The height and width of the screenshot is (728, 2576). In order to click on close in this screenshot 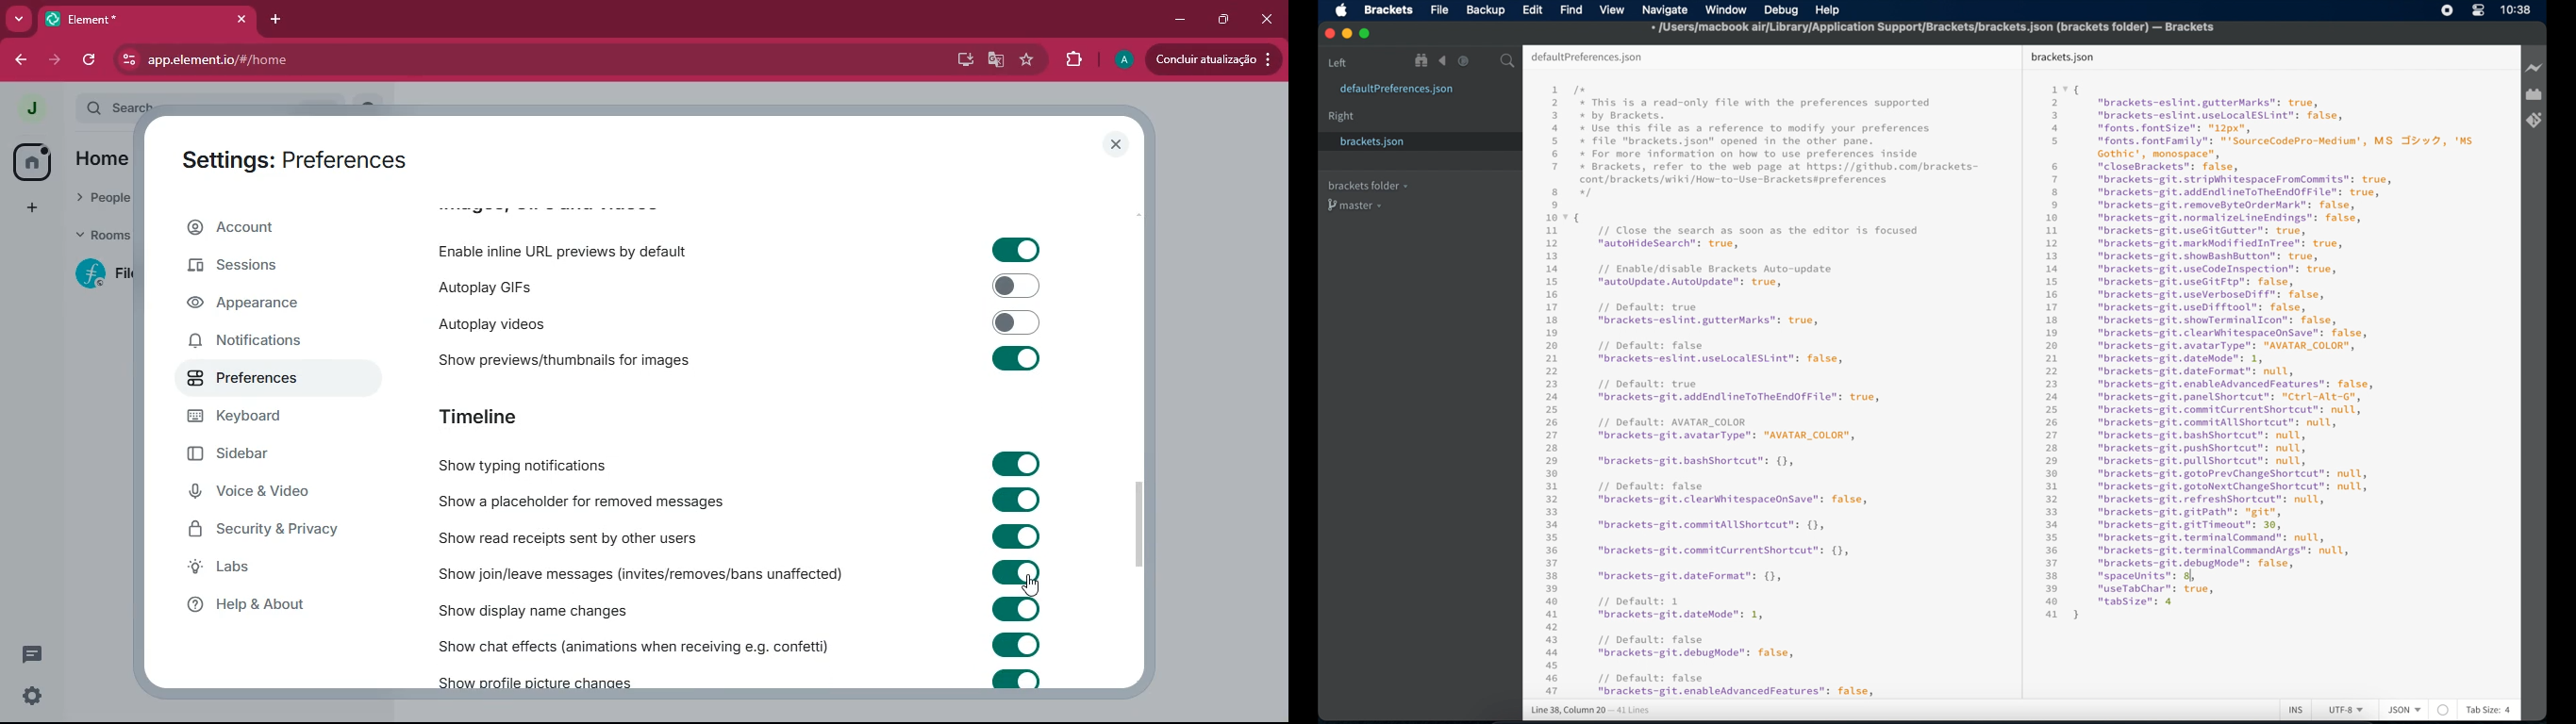, I will do `click(1269, 22)`.